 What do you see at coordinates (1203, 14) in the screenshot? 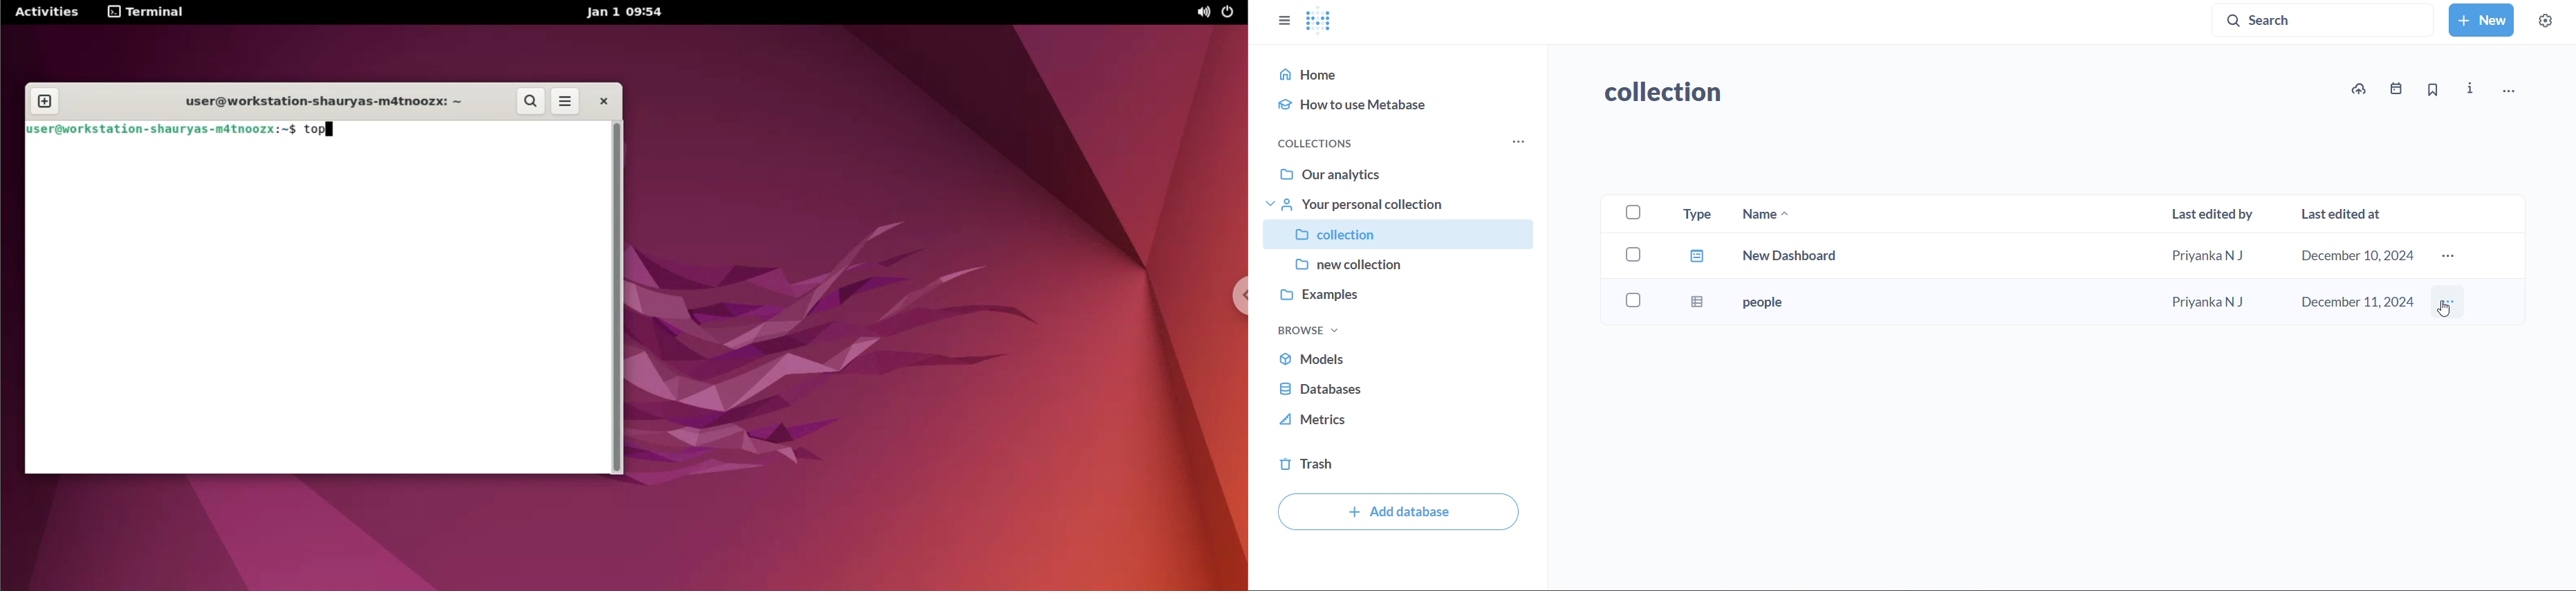
I see `sound options` at bounding box center [1203, 14].